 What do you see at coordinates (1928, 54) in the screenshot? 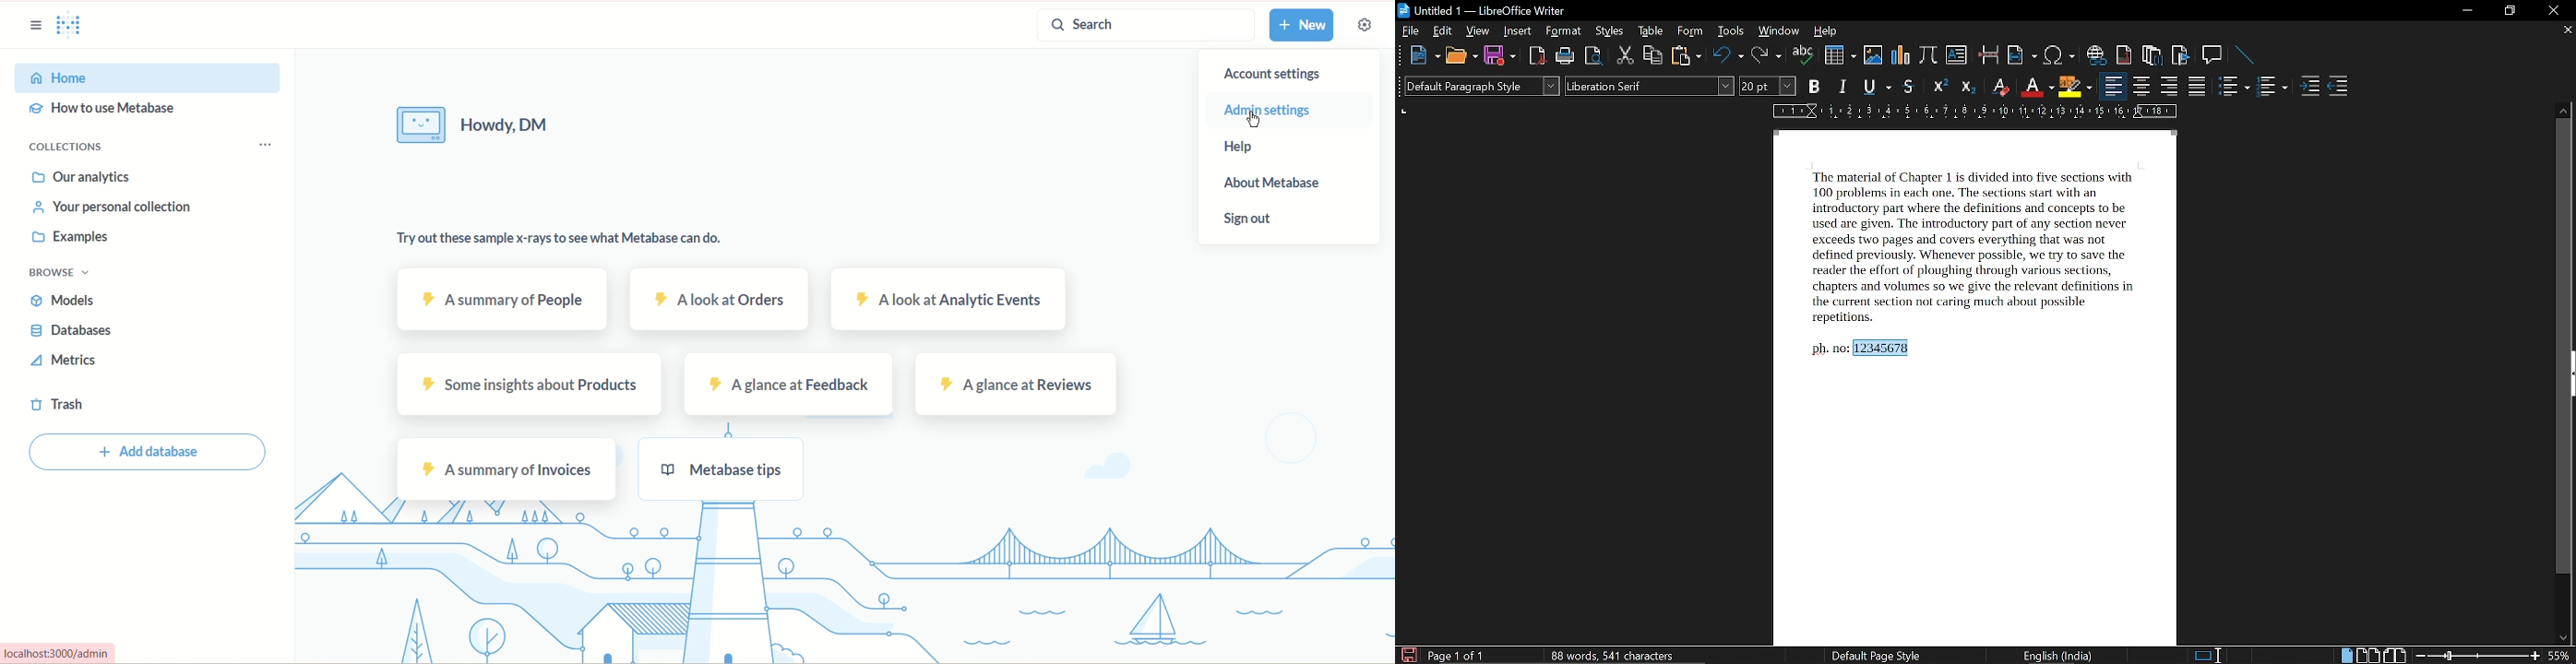
I see `insert formula` at bounding box center [1928, 54].